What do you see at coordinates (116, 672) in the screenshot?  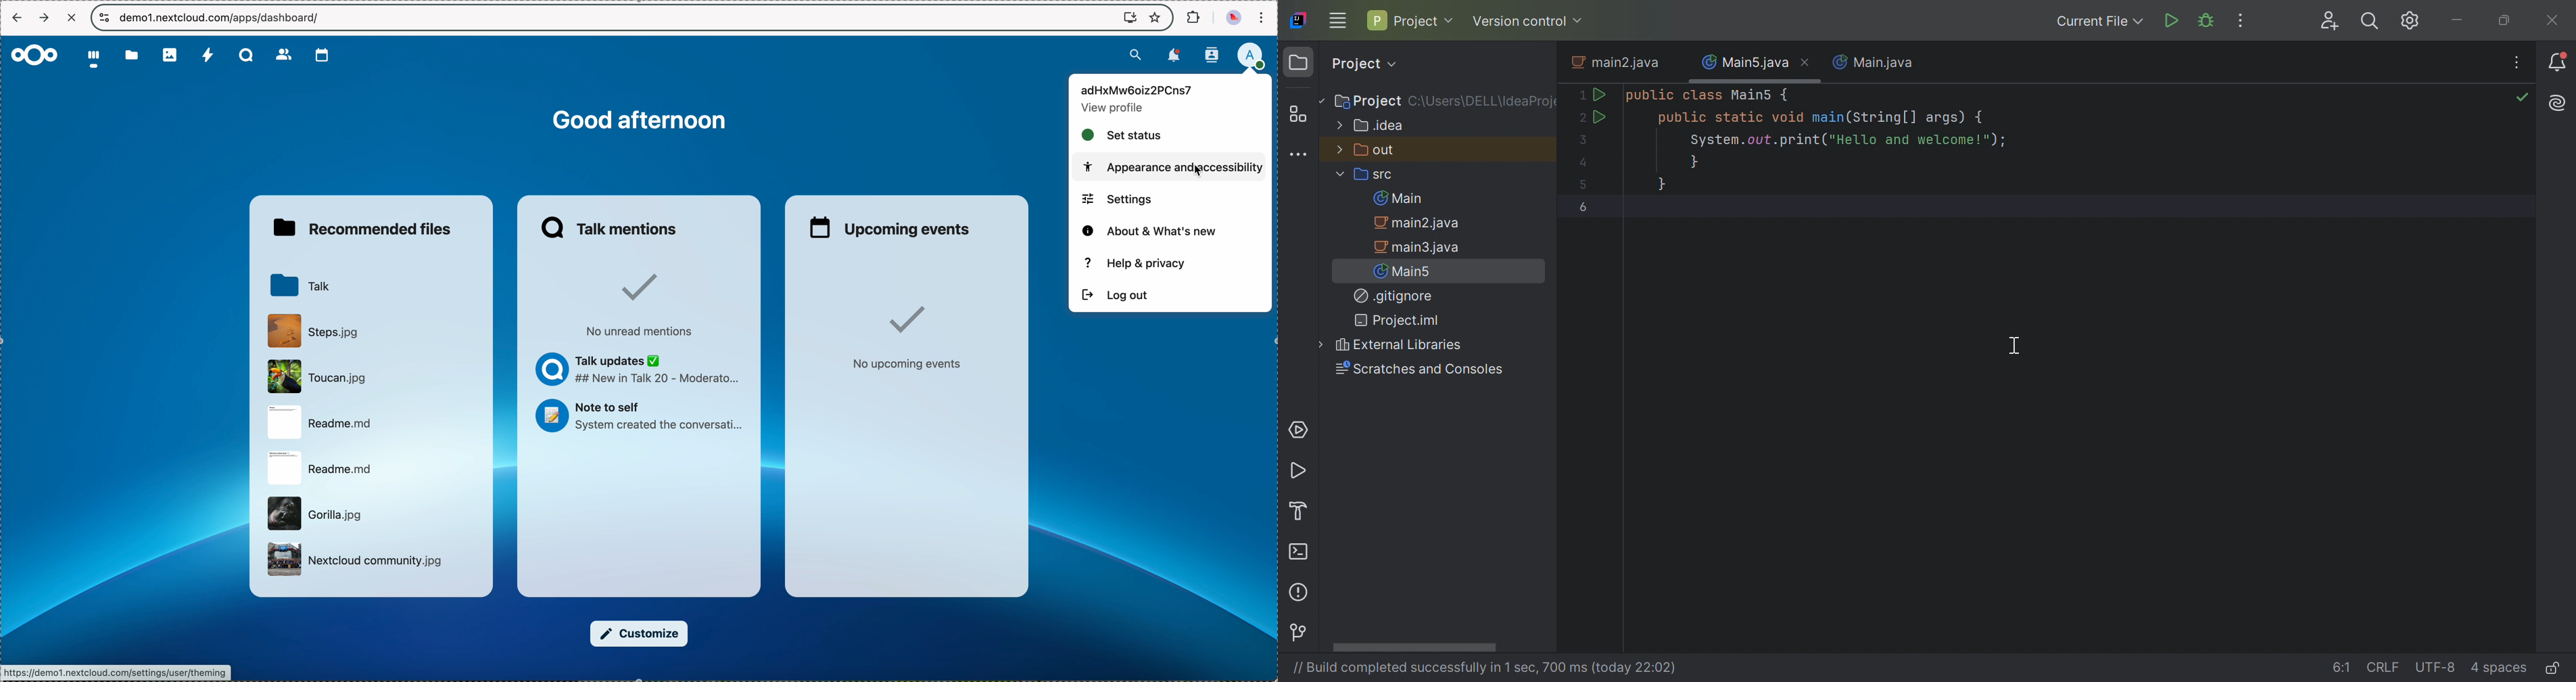 I see `URL` at bounding box center [116, 672].